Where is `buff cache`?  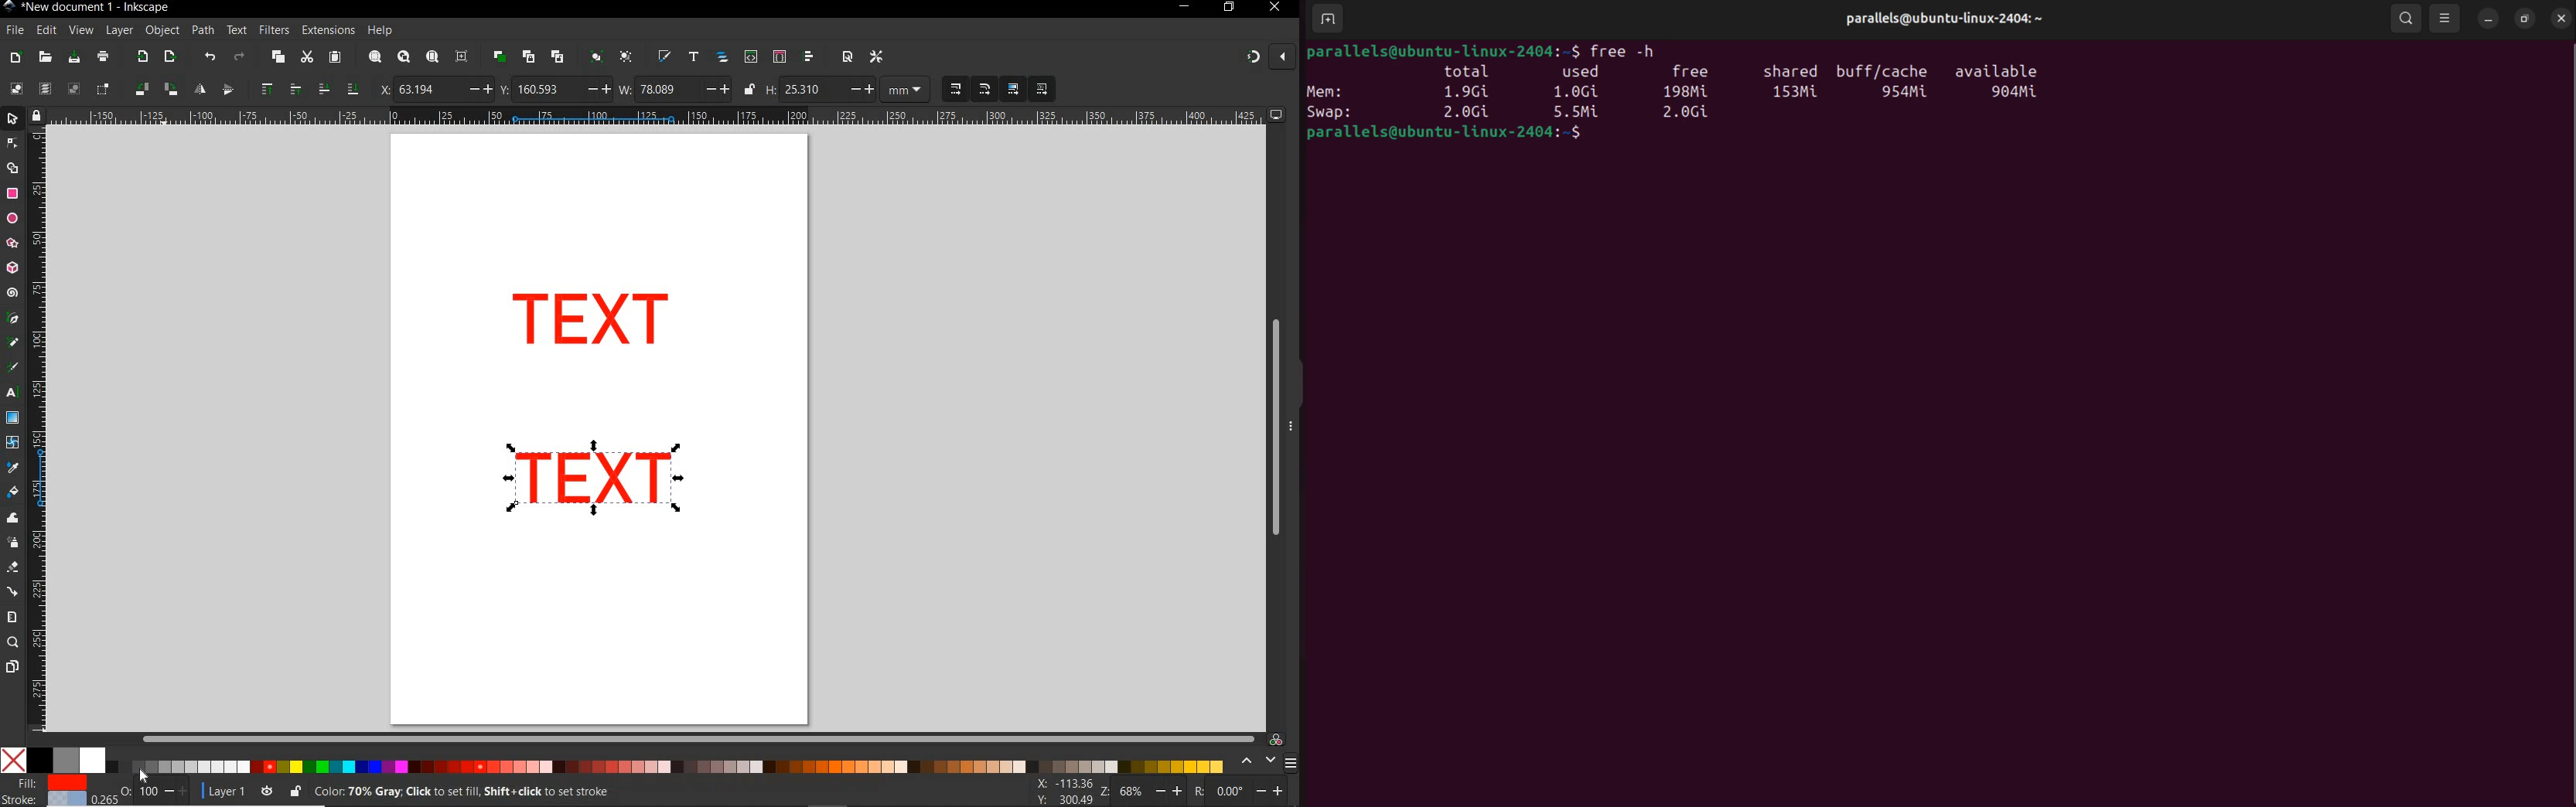 buff cache is located at coordinates (1880, 67).